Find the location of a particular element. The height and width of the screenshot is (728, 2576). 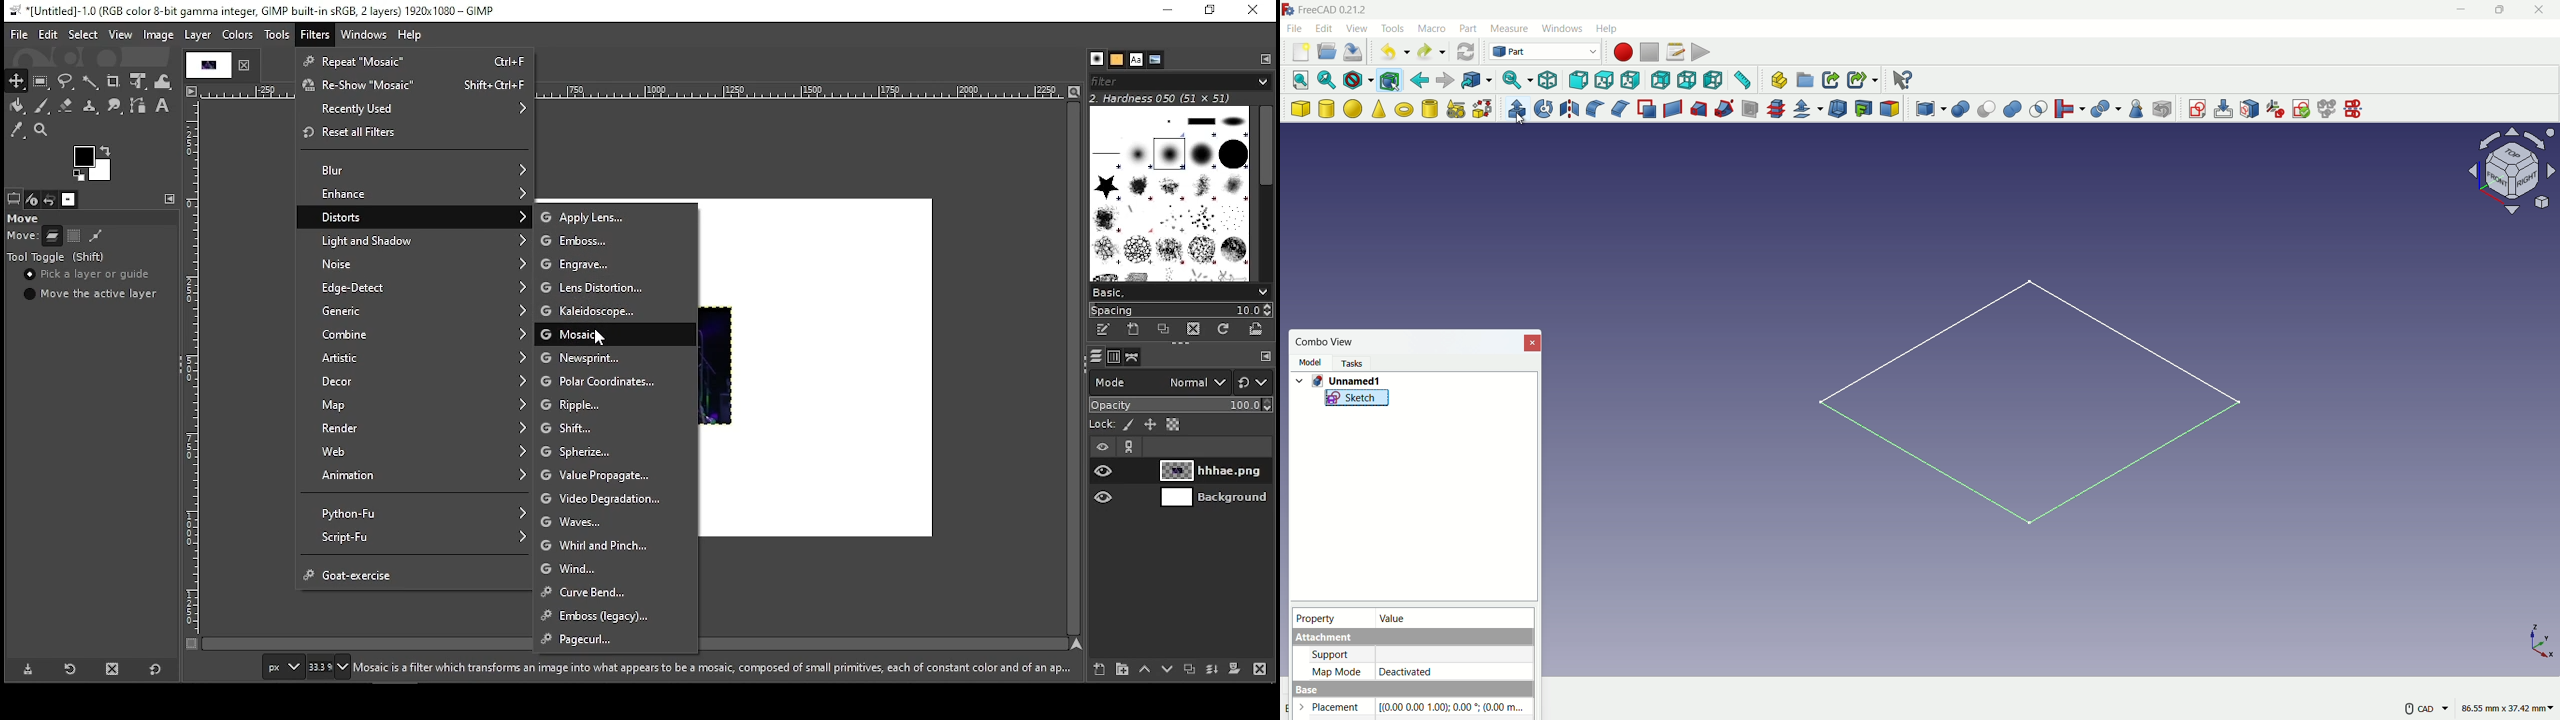

brushes is located at coordinates (1171, 193).